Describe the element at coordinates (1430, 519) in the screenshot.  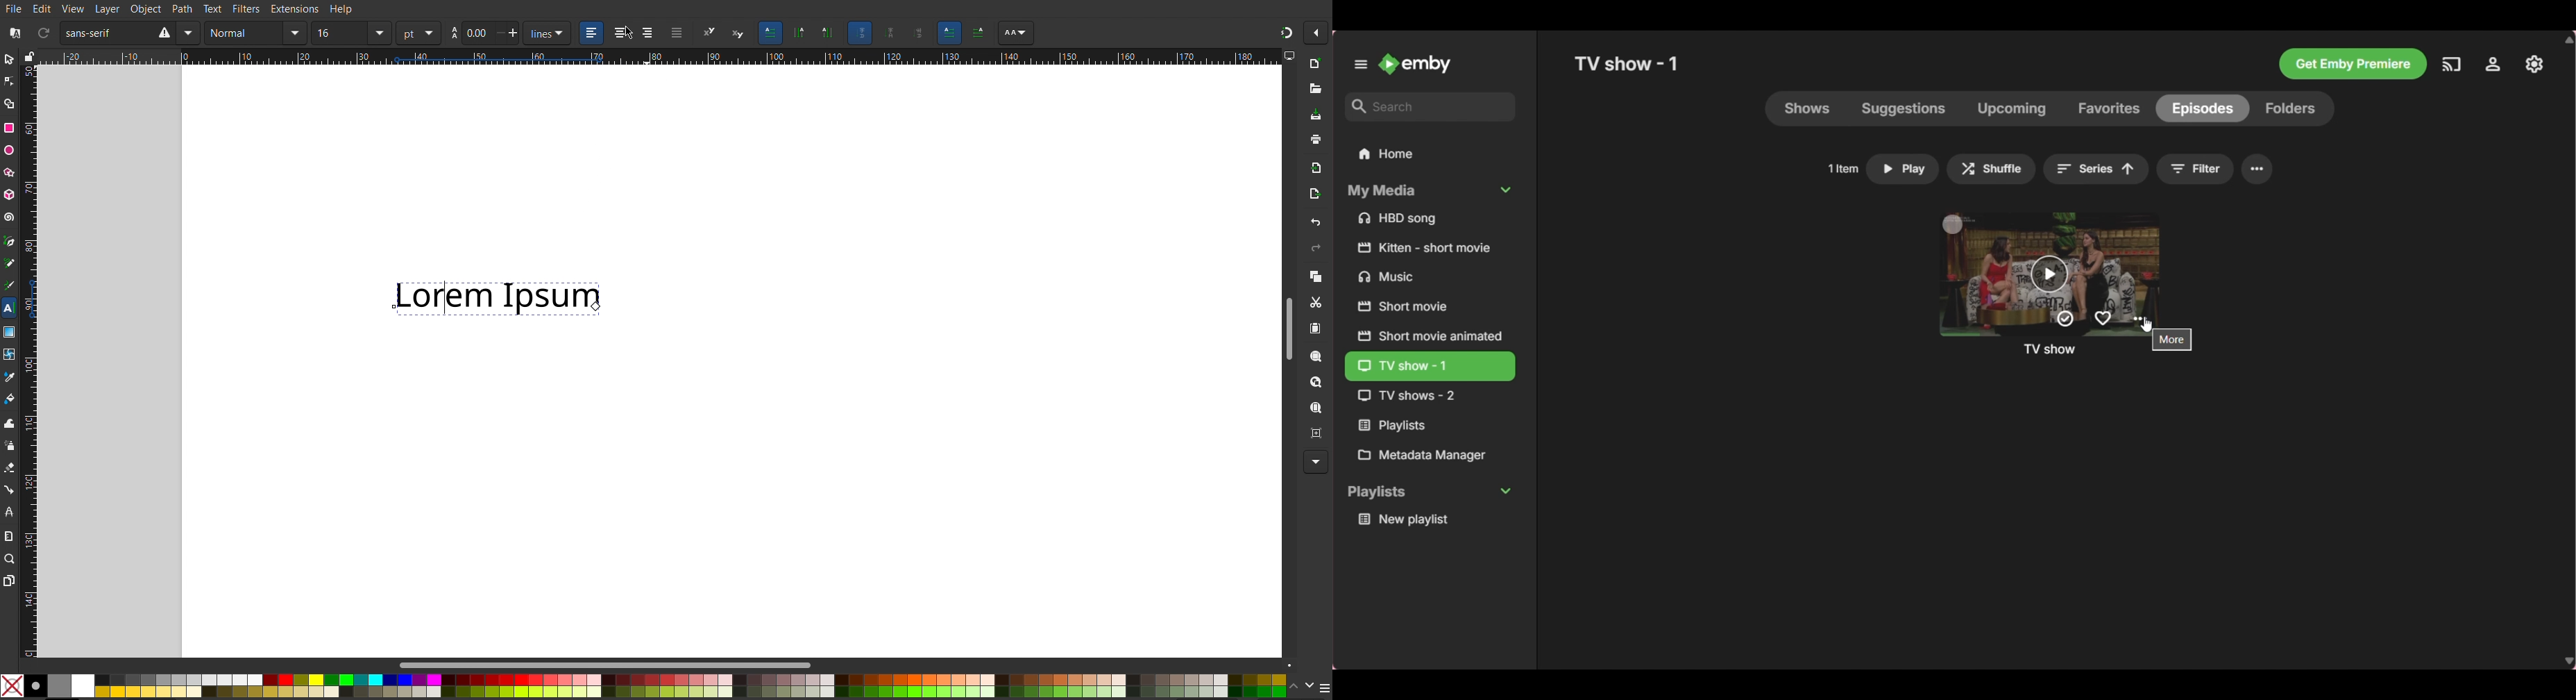
I see `Media under Playlists` at that location.